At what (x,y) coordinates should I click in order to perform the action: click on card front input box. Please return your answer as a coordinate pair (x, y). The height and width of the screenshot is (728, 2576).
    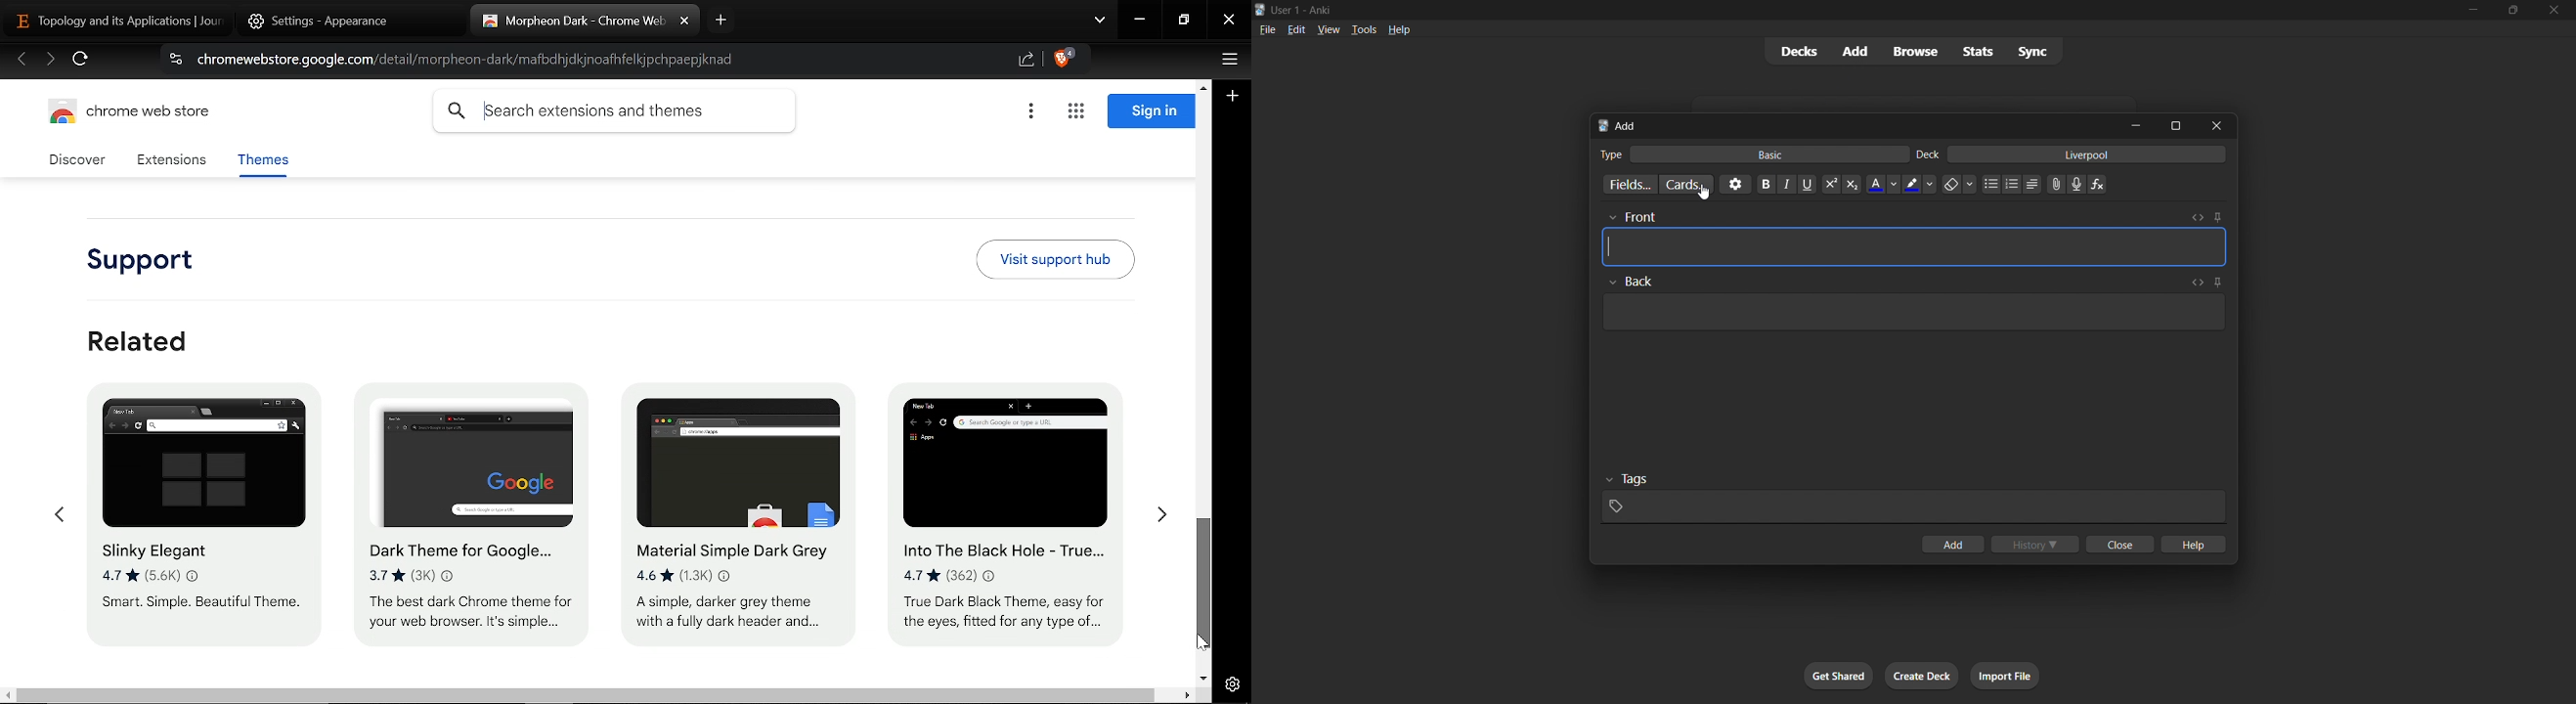
    Looking at the image, I should click on (1910, 237).